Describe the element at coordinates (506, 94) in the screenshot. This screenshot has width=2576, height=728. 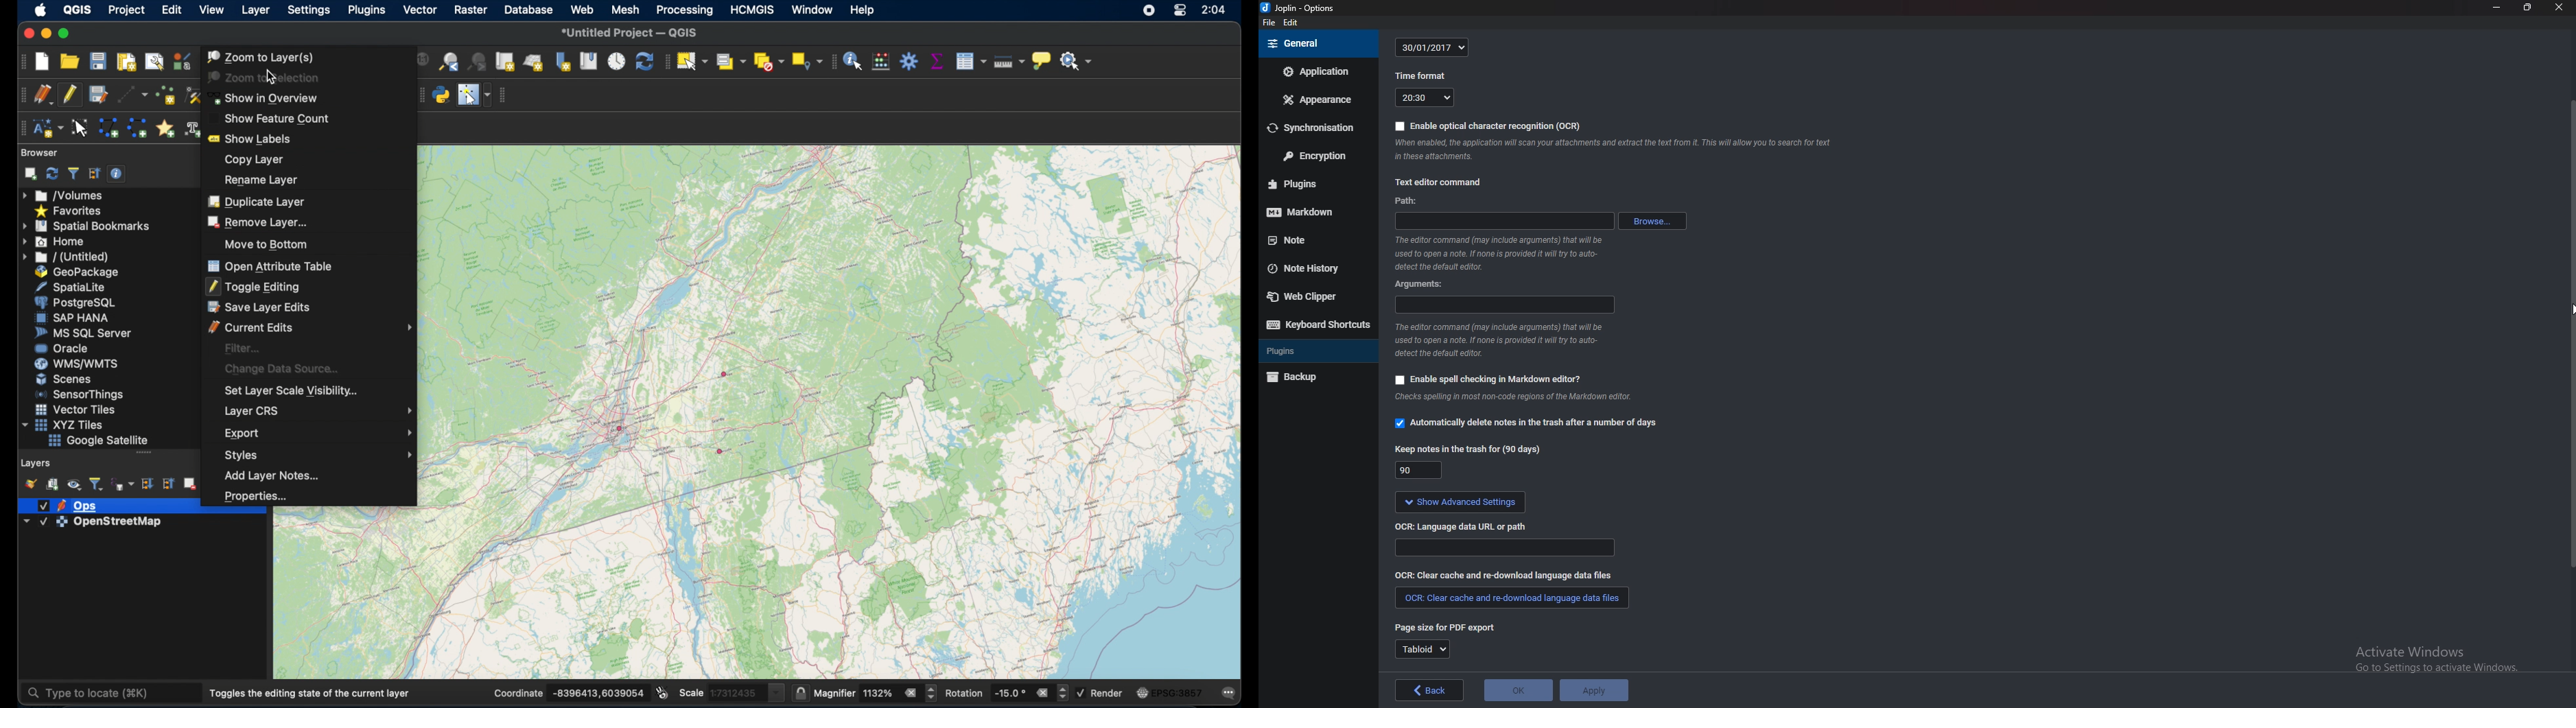
I see `vector toolbar` at that location.